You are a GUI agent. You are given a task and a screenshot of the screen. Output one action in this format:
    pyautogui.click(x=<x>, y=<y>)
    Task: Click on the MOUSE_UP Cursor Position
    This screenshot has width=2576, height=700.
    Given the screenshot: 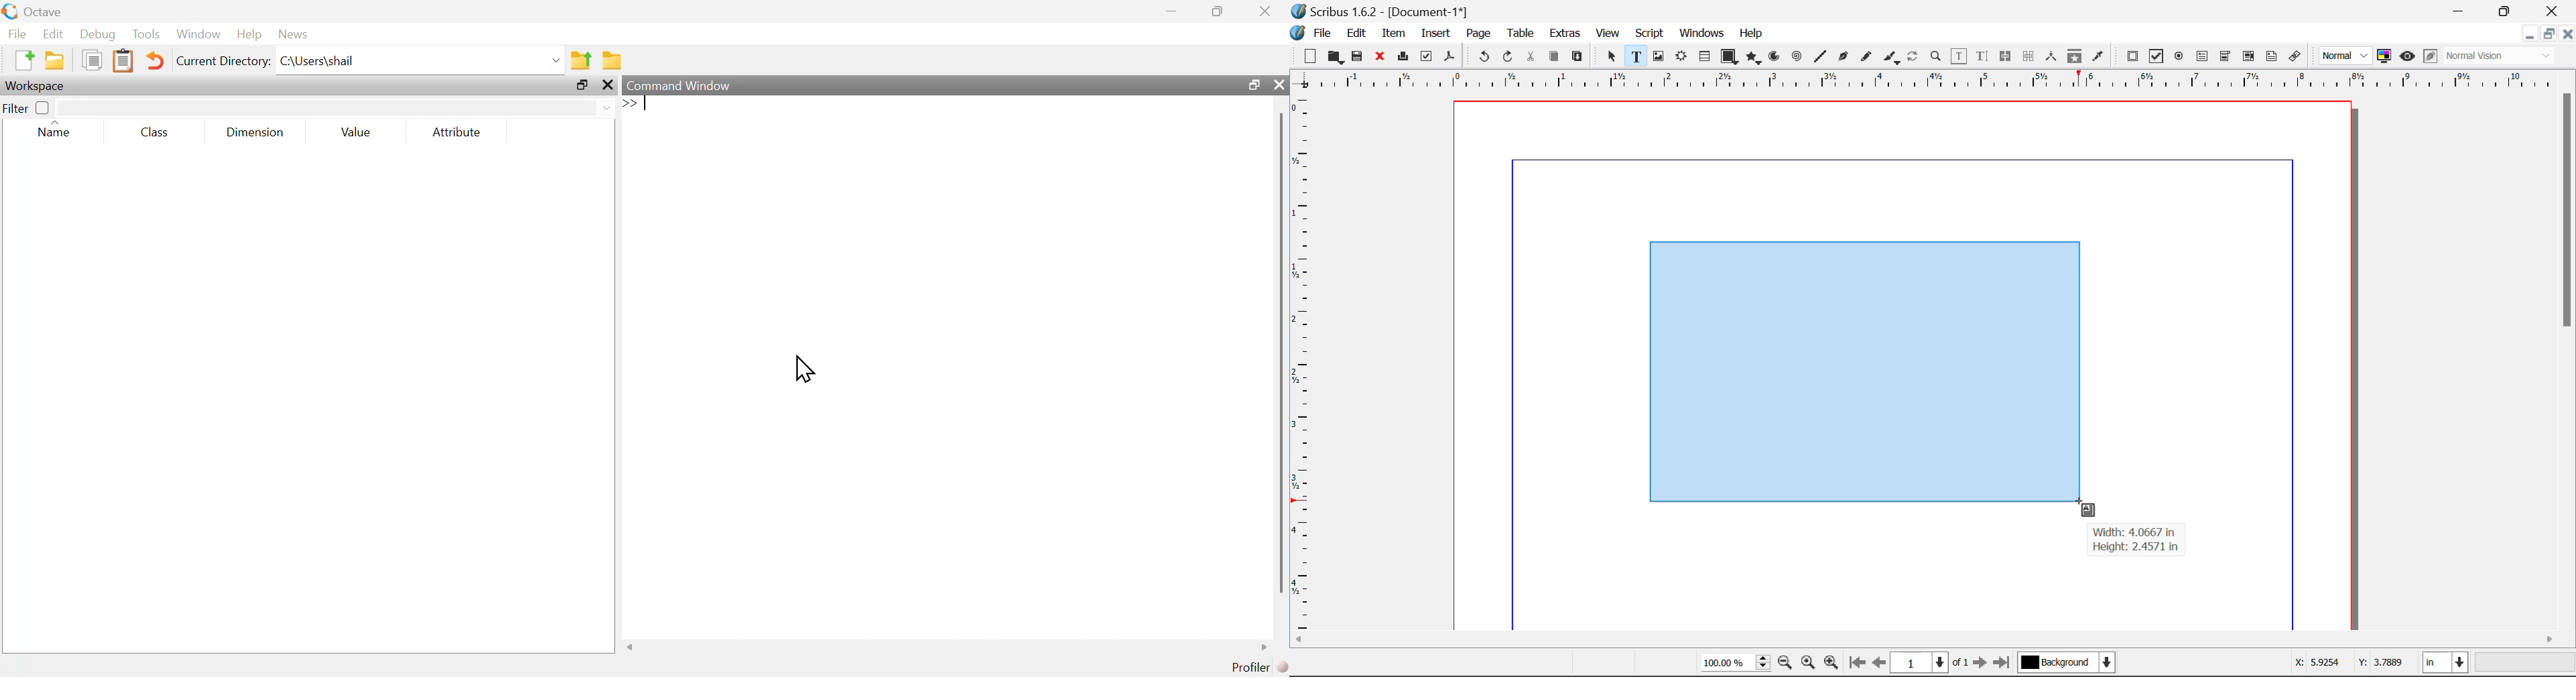 What is the action you would take?
    pyautogui.click(x=2084, y=505)
    